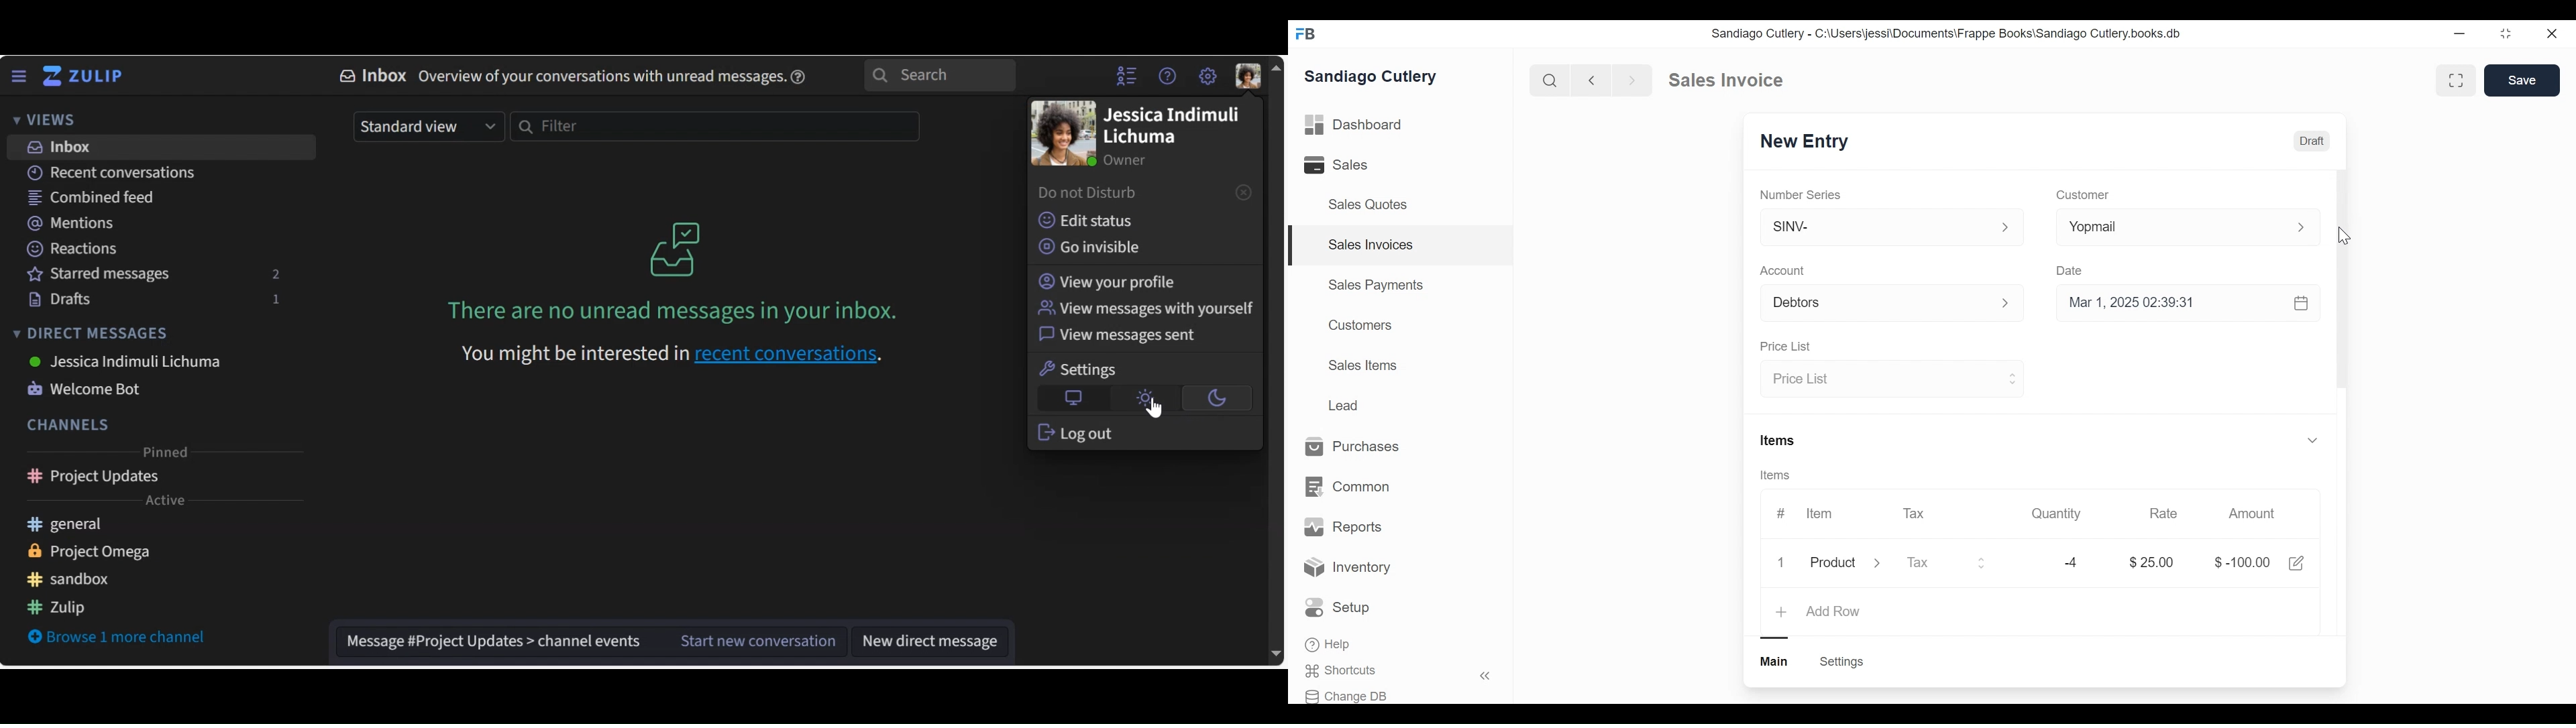 This screenshot has width=2576, height=728. I want to click on Item, so click(1819, 513).